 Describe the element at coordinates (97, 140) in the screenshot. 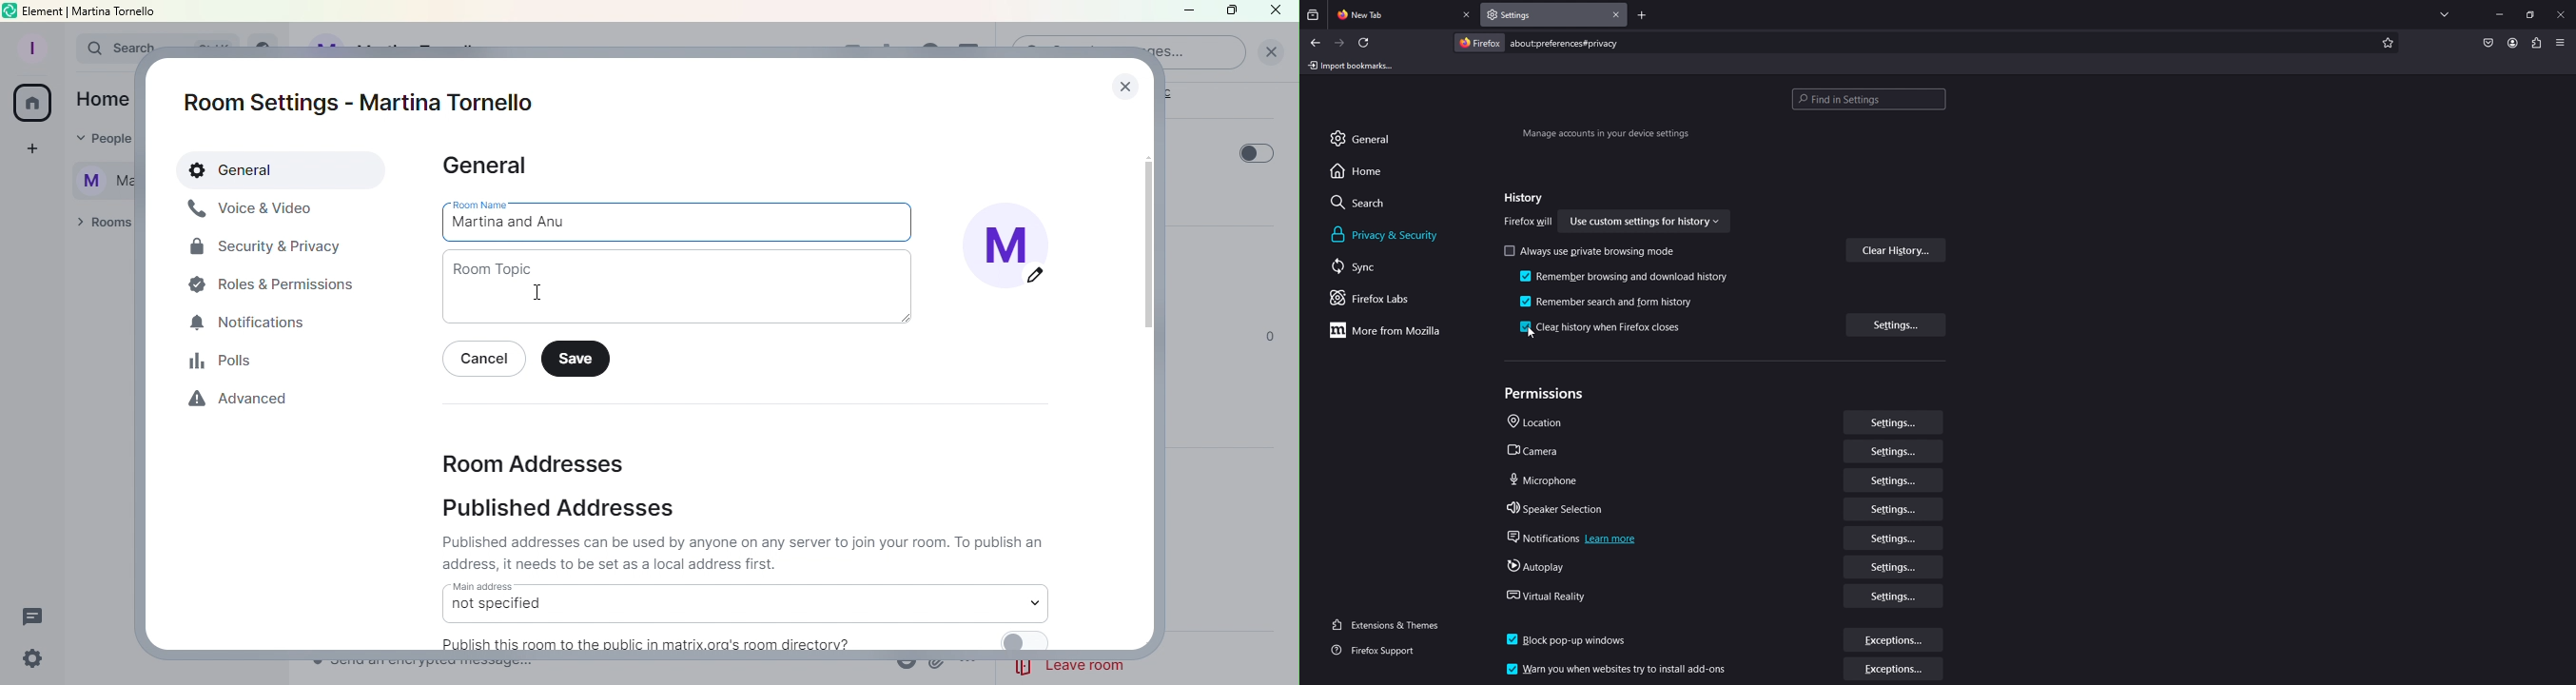

I see `People` at that location.